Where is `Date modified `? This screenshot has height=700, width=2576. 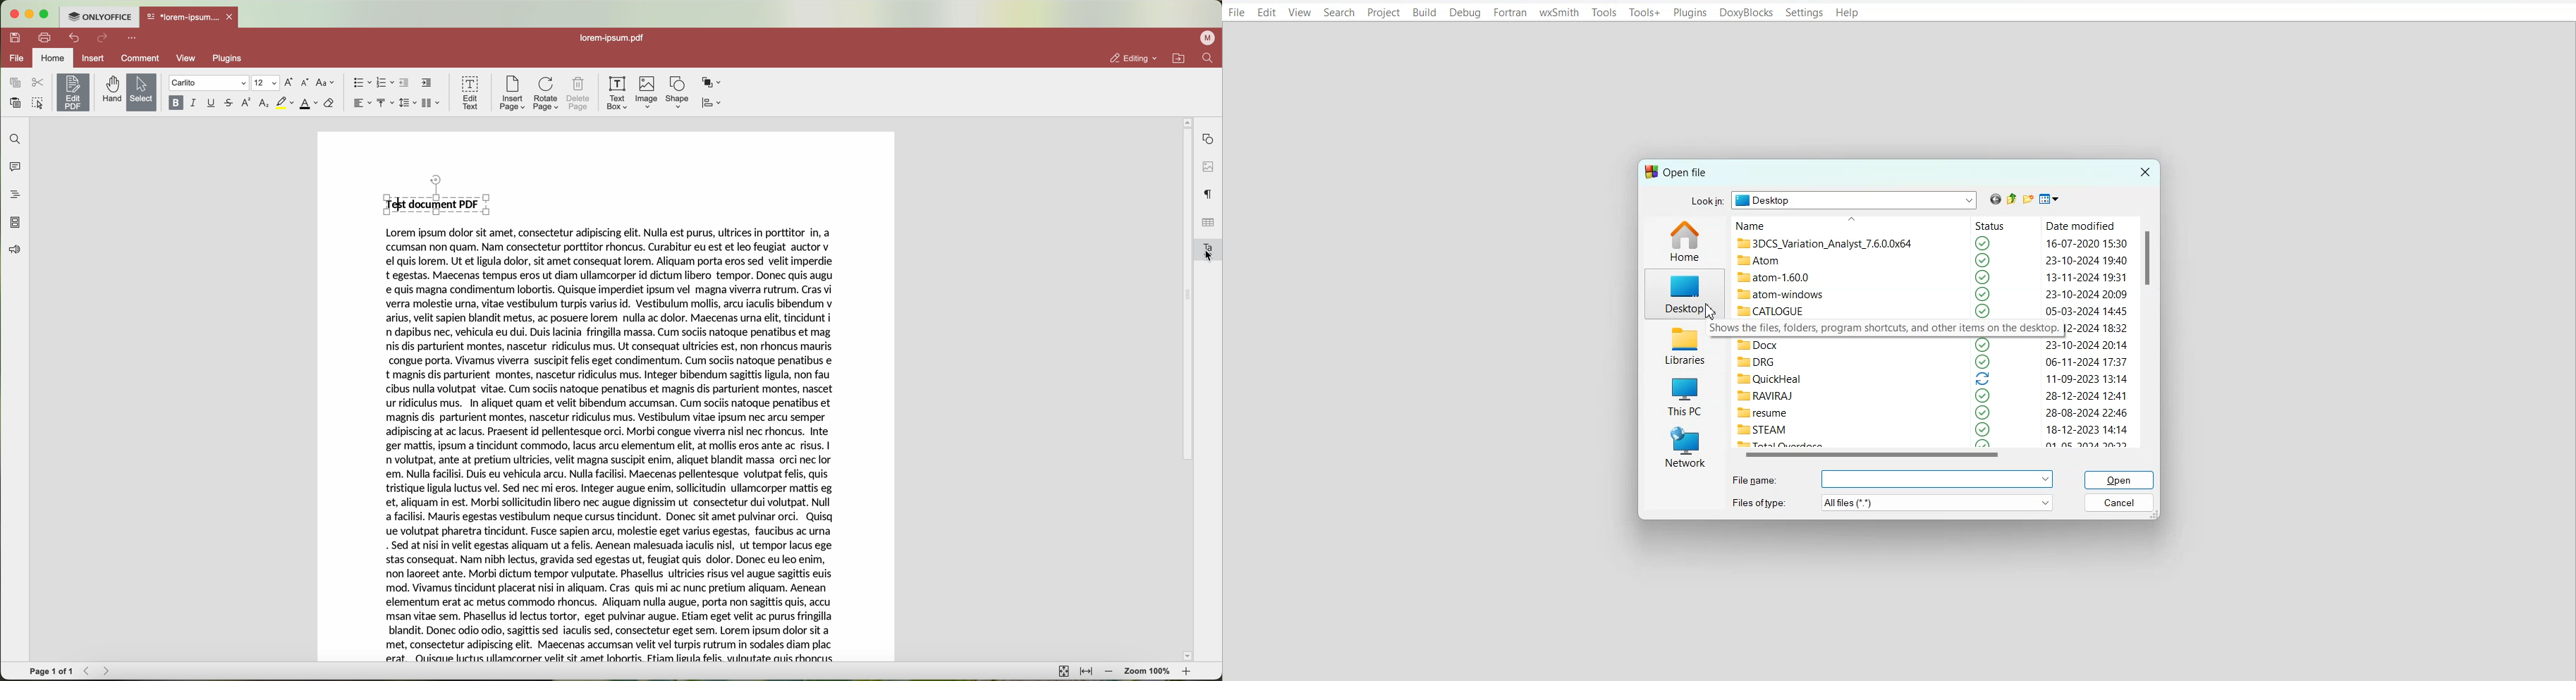 Date modified  is located at coordinates (2080, 227).